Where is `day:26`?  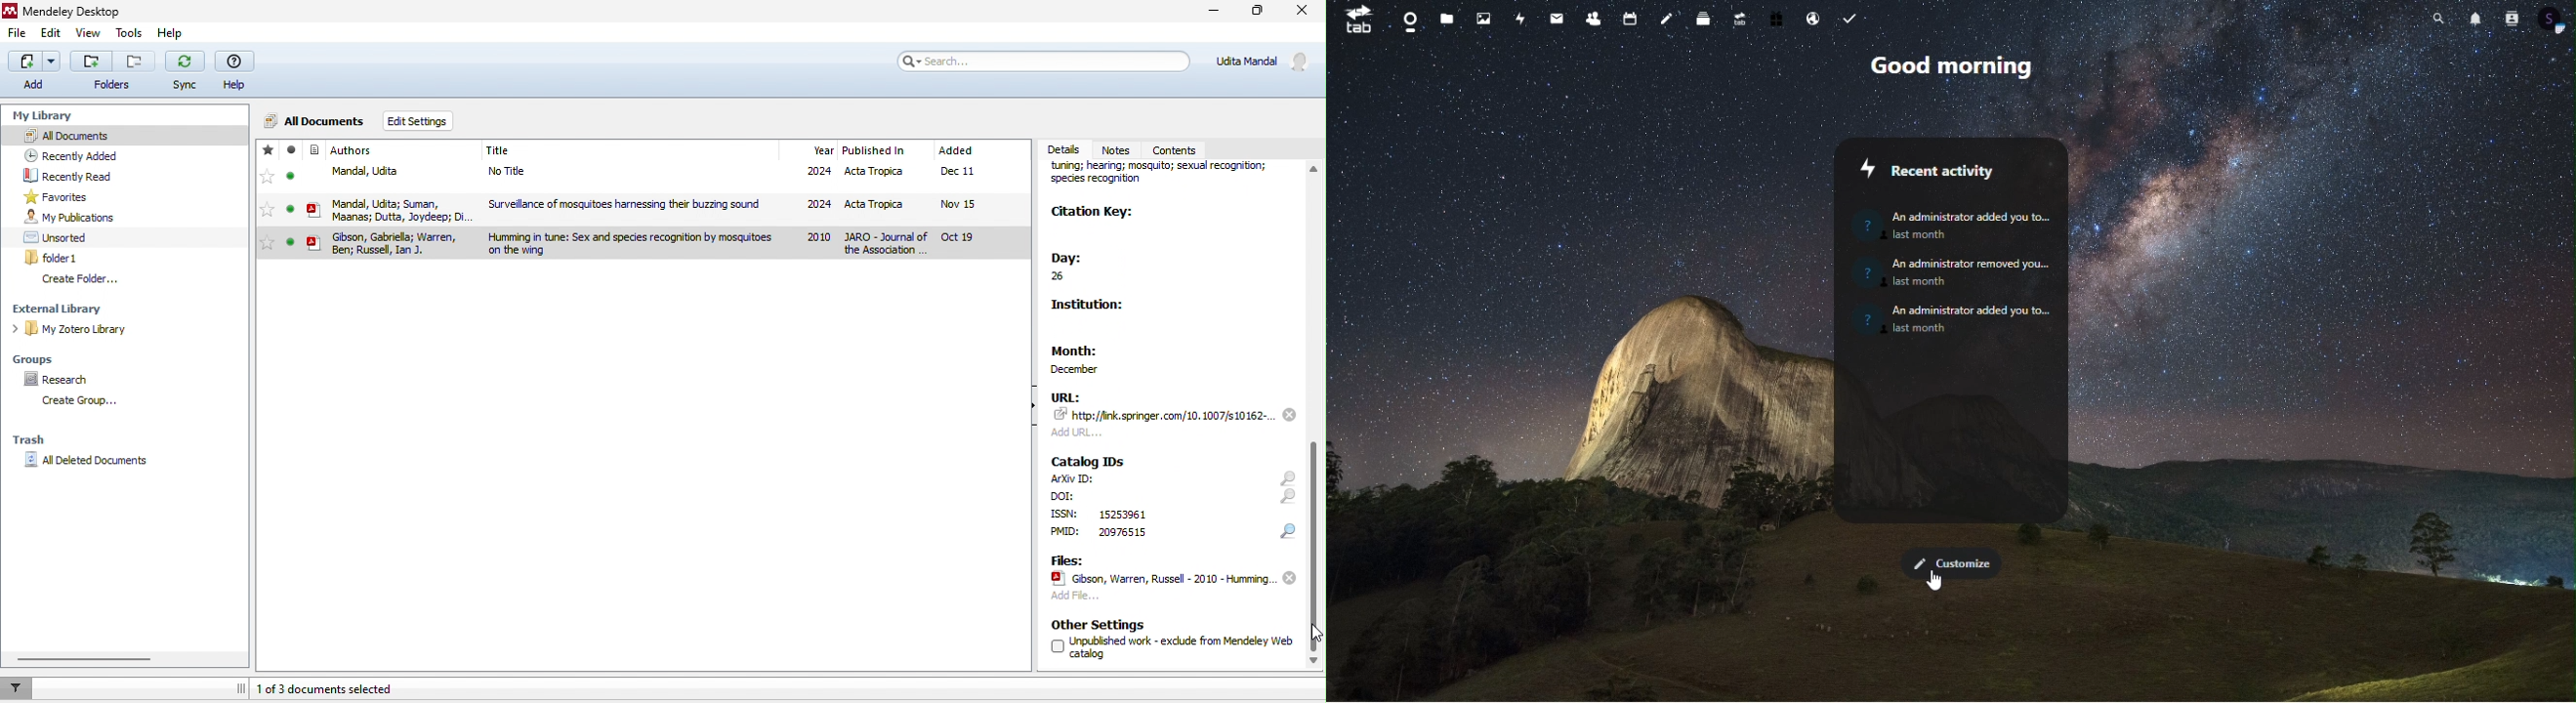 day:26 is located at coordinates (1078, 268).